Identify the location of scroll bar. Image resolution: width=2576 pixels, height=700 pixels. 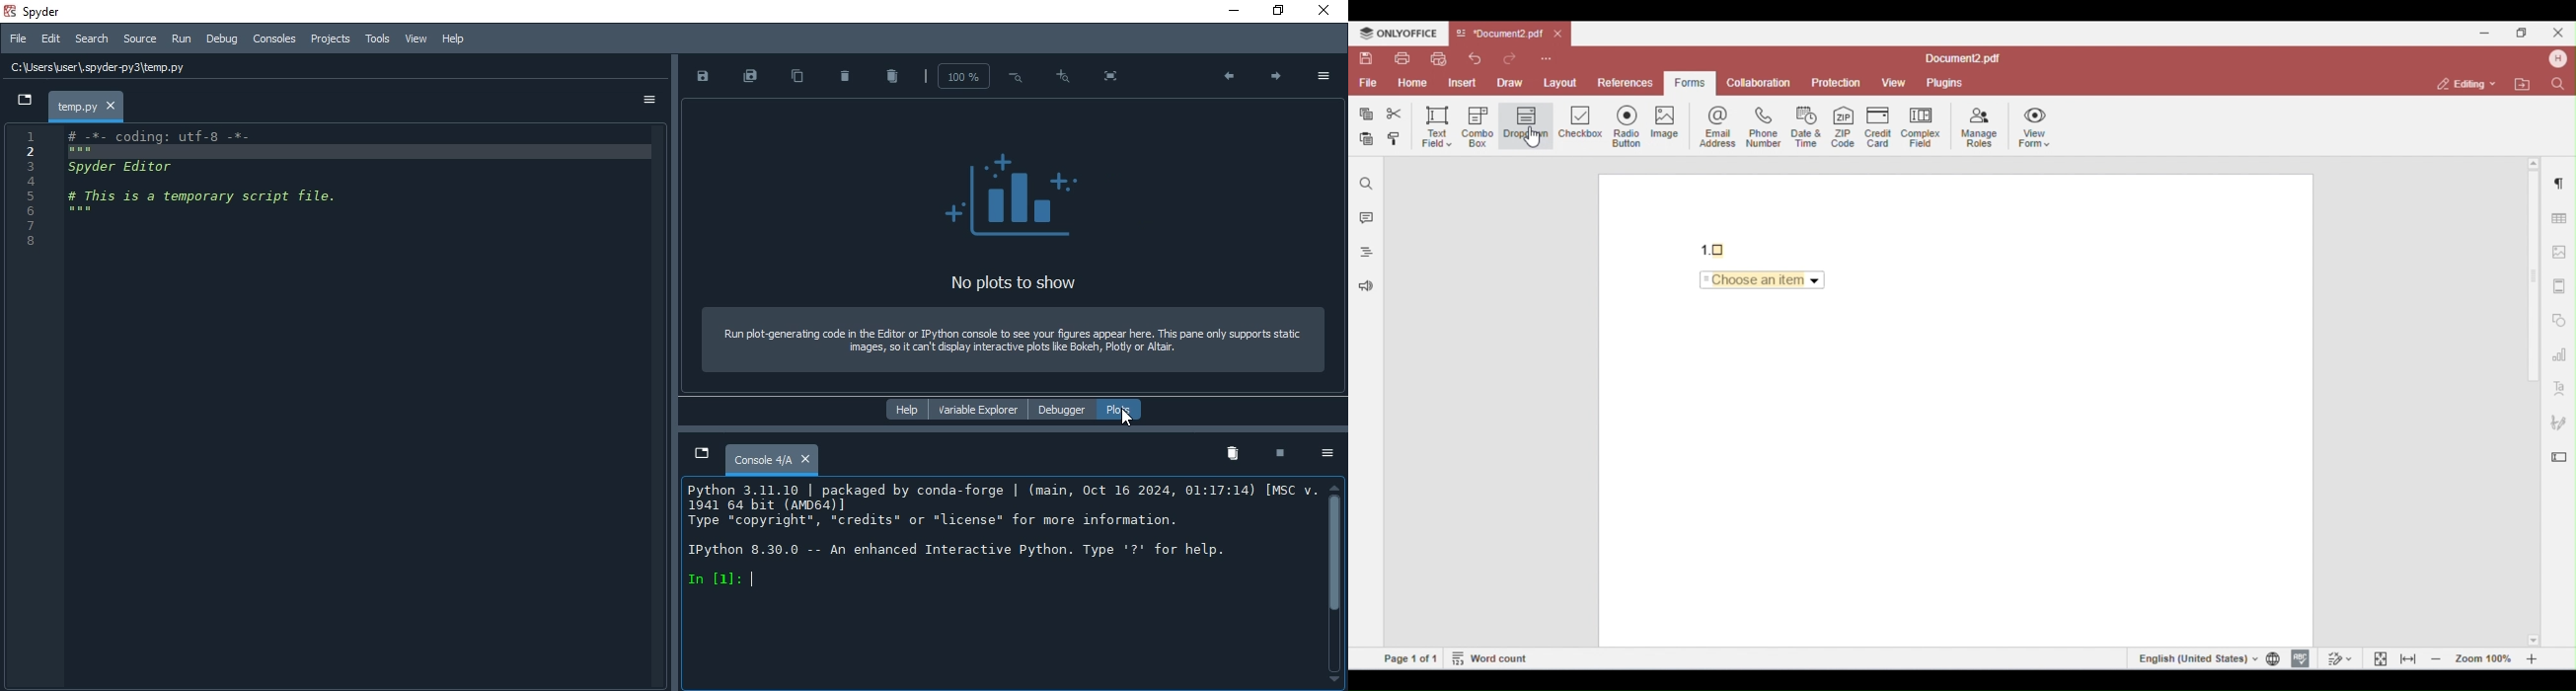
(1331, 584).